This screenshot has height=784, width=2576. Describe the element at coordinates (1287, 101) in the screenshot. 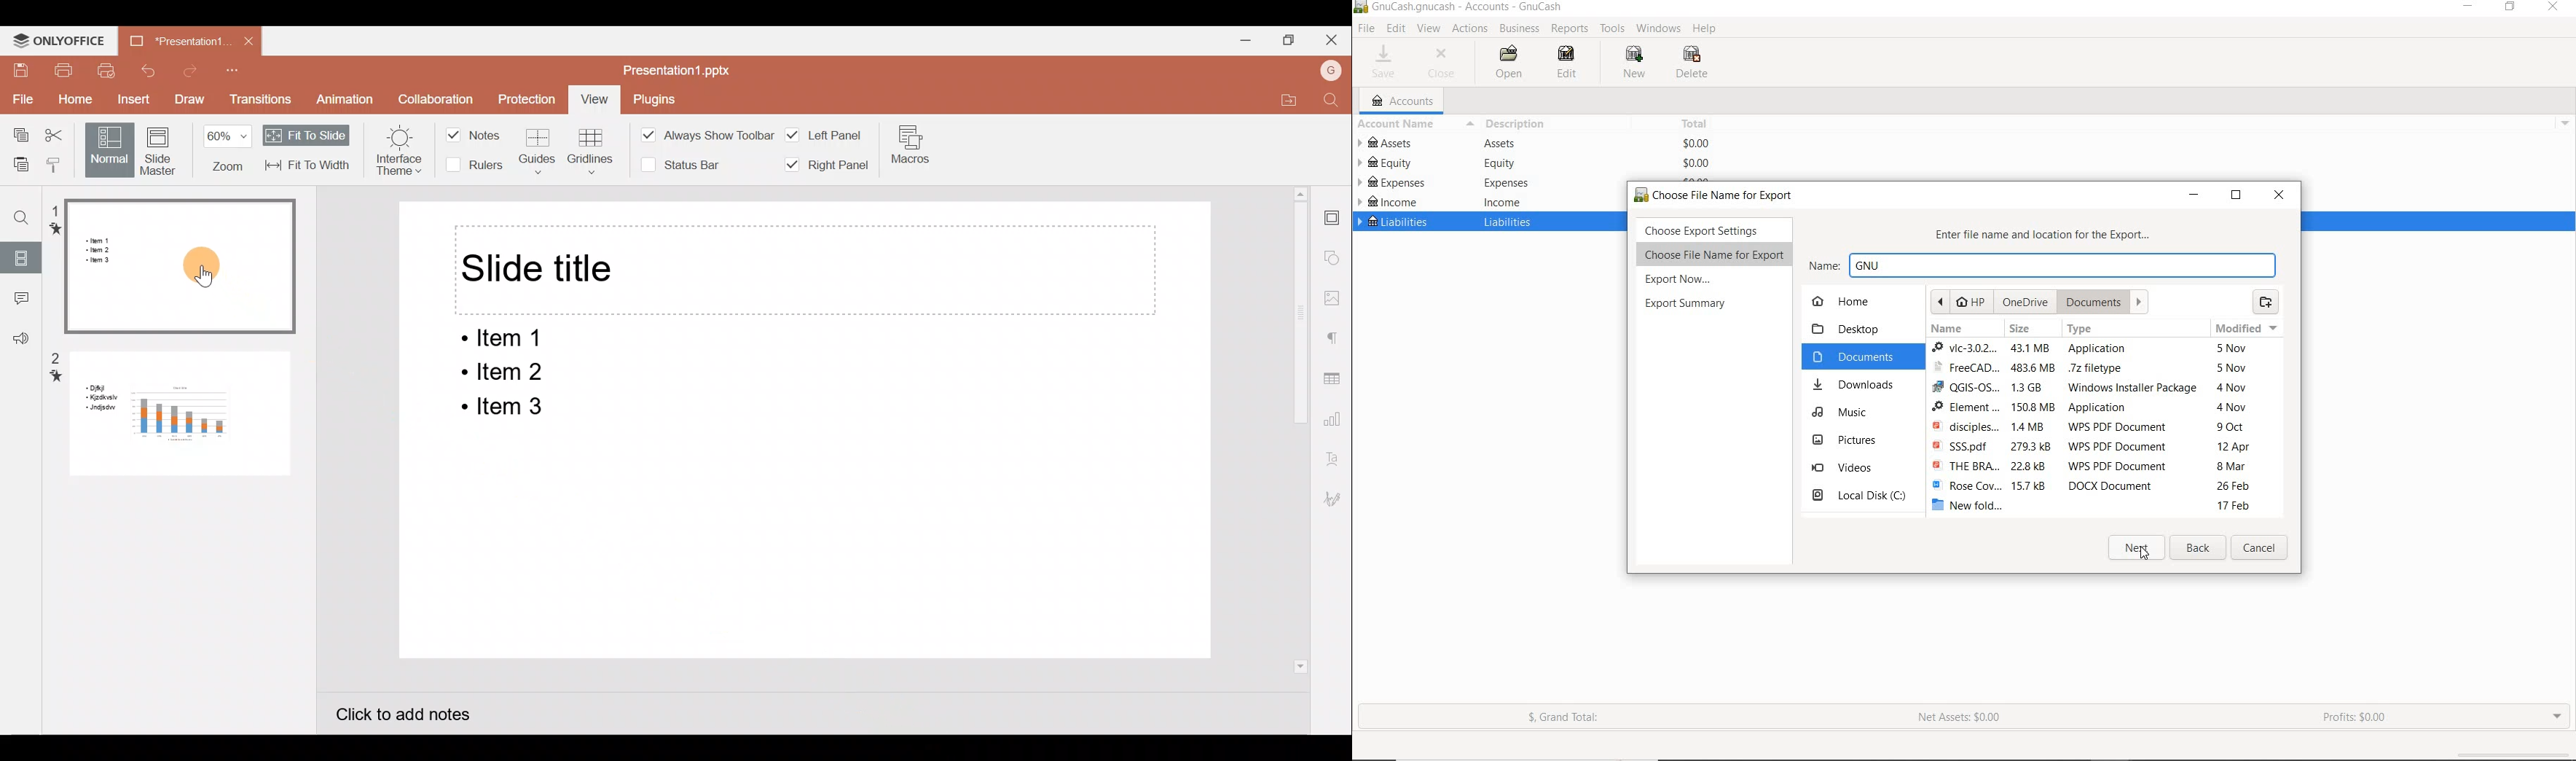

I see `Open file location` at that location.